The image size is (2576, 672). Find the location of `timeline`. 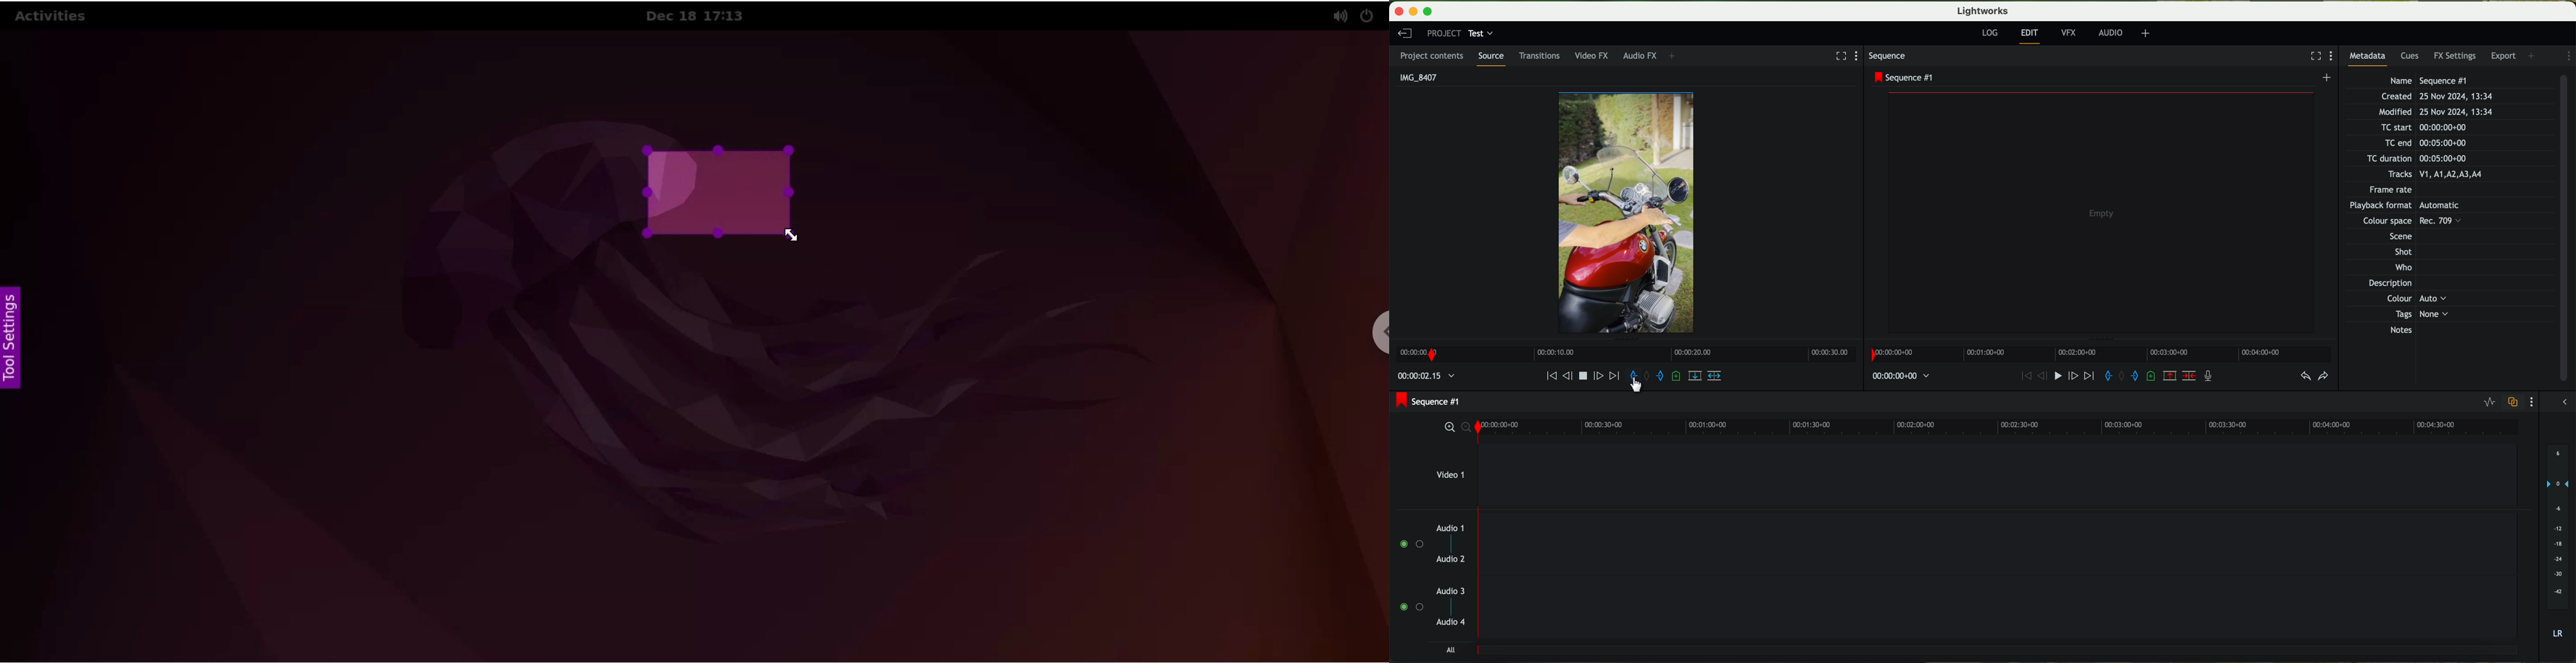

timeline is located at coordinates (1998, 427).